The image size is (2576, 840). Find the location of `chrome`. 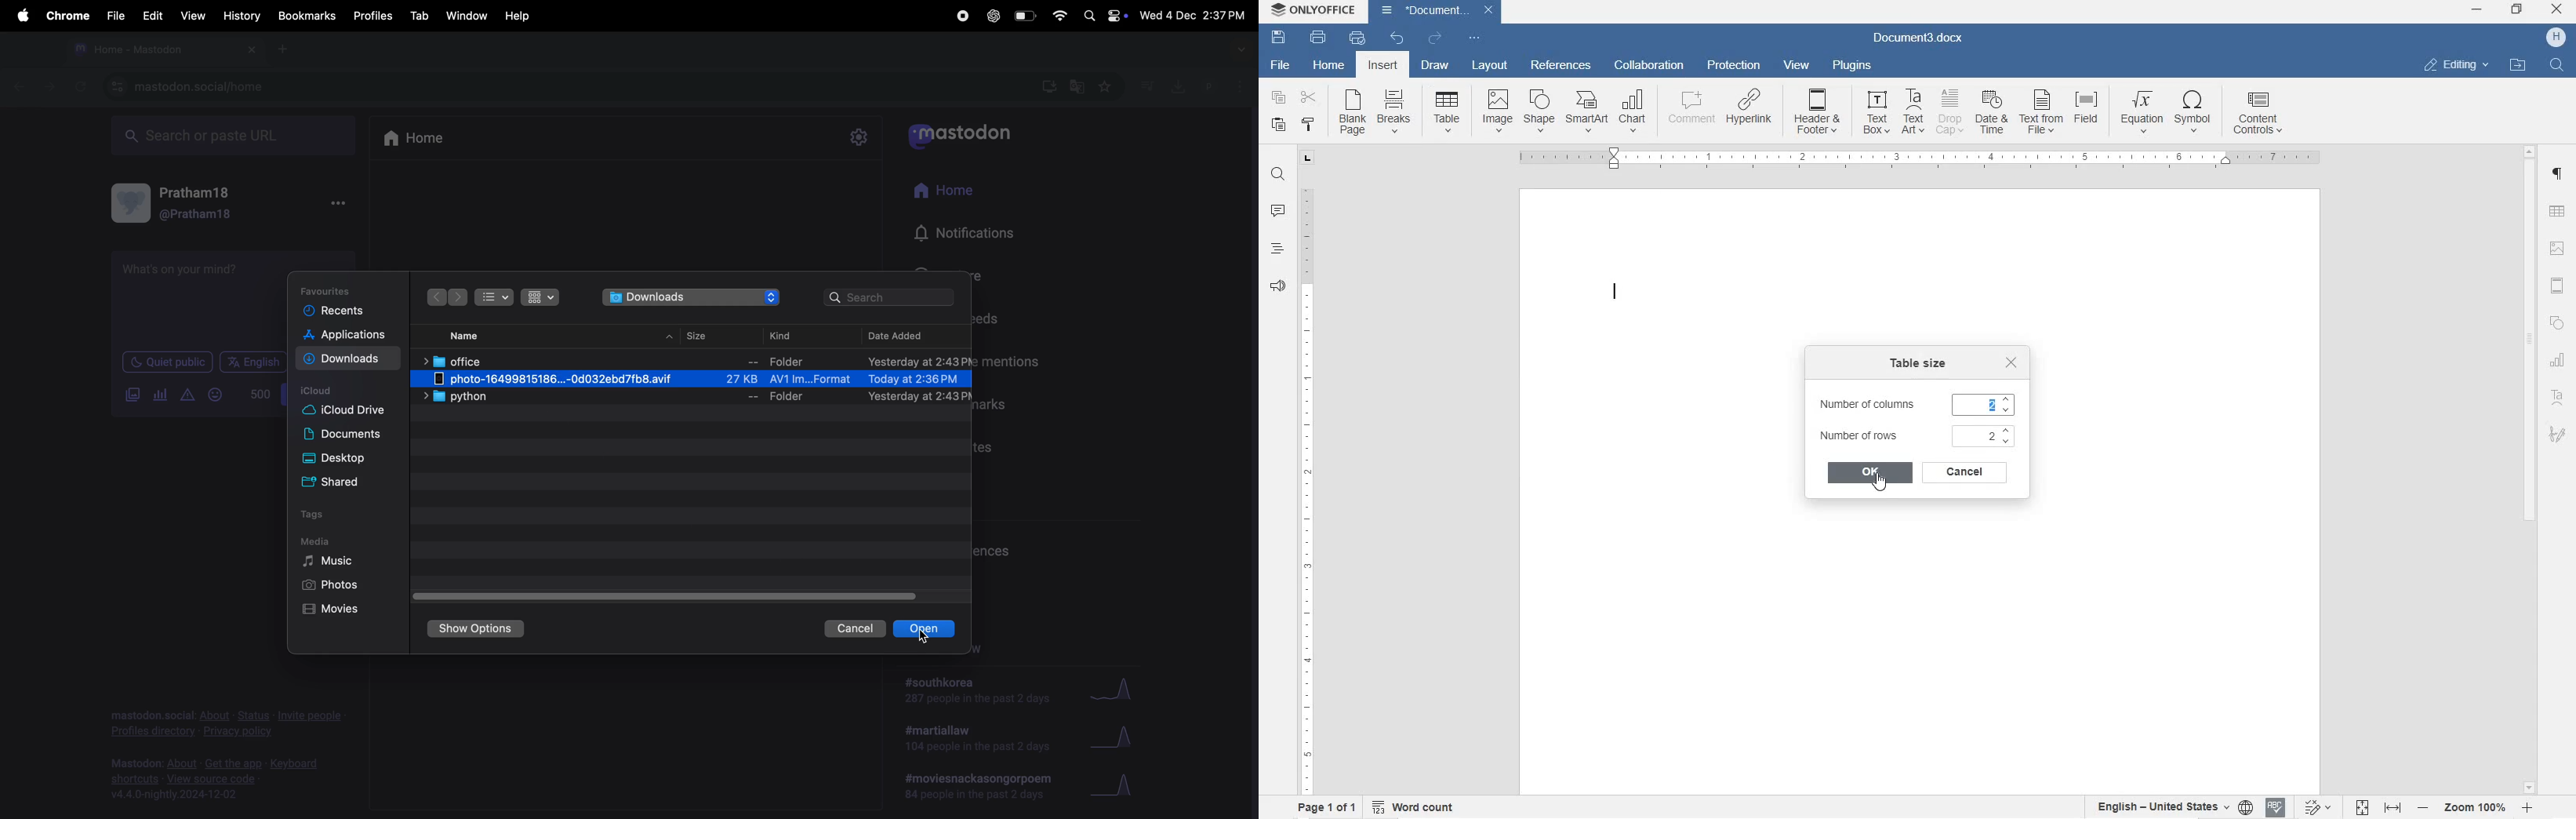

chrome is located at coordinates (66, 15).